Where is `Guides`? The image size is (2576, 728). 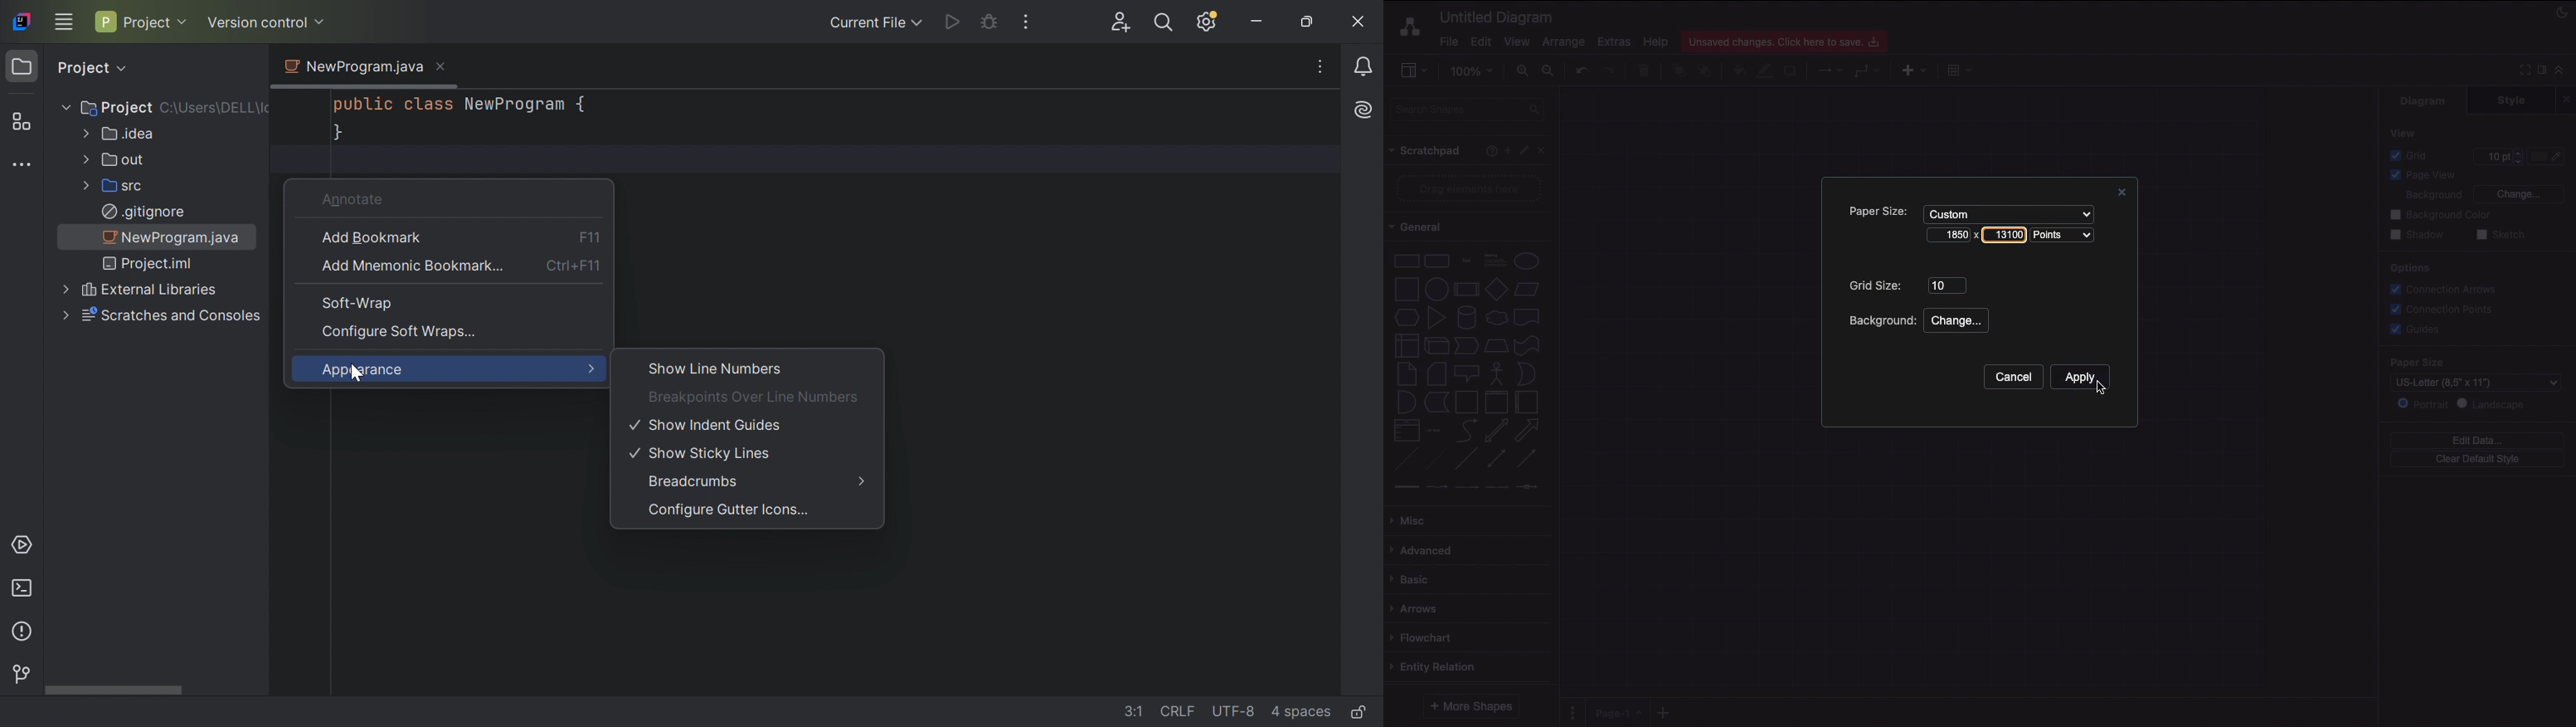
Guides is located at coordinates (2418, 330).